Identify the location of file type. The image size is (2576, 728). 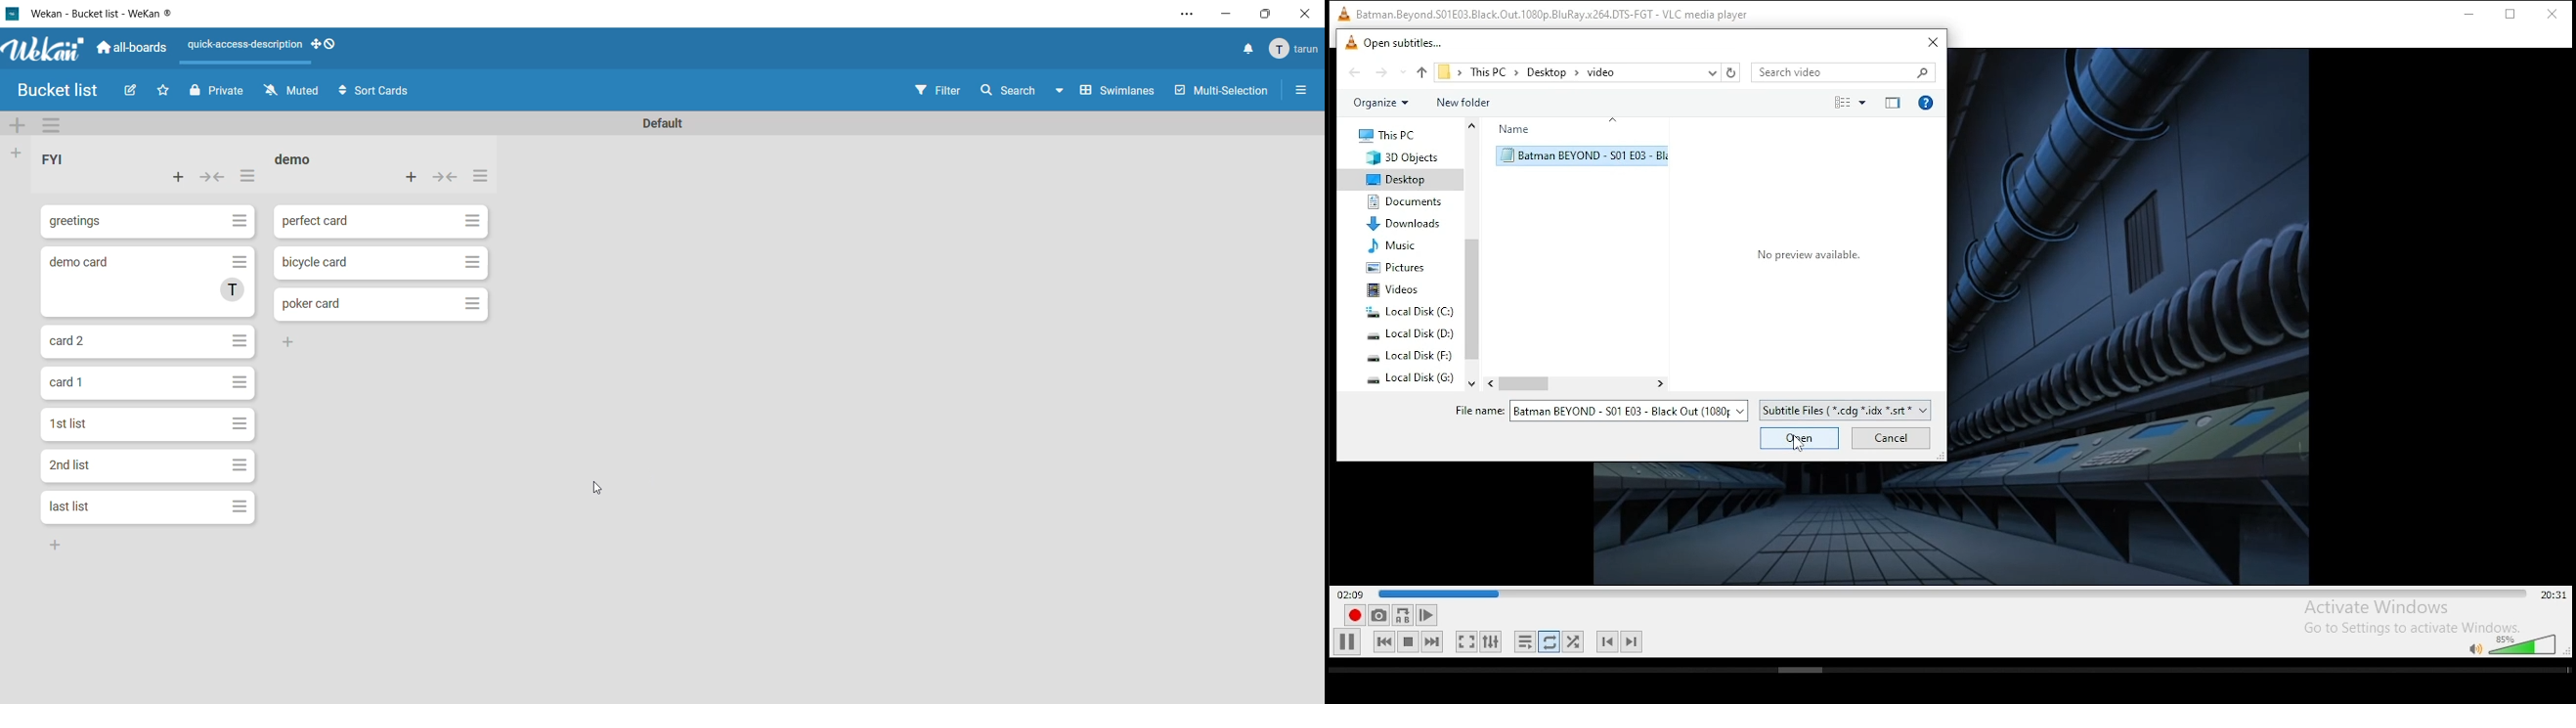
(1845, 410).